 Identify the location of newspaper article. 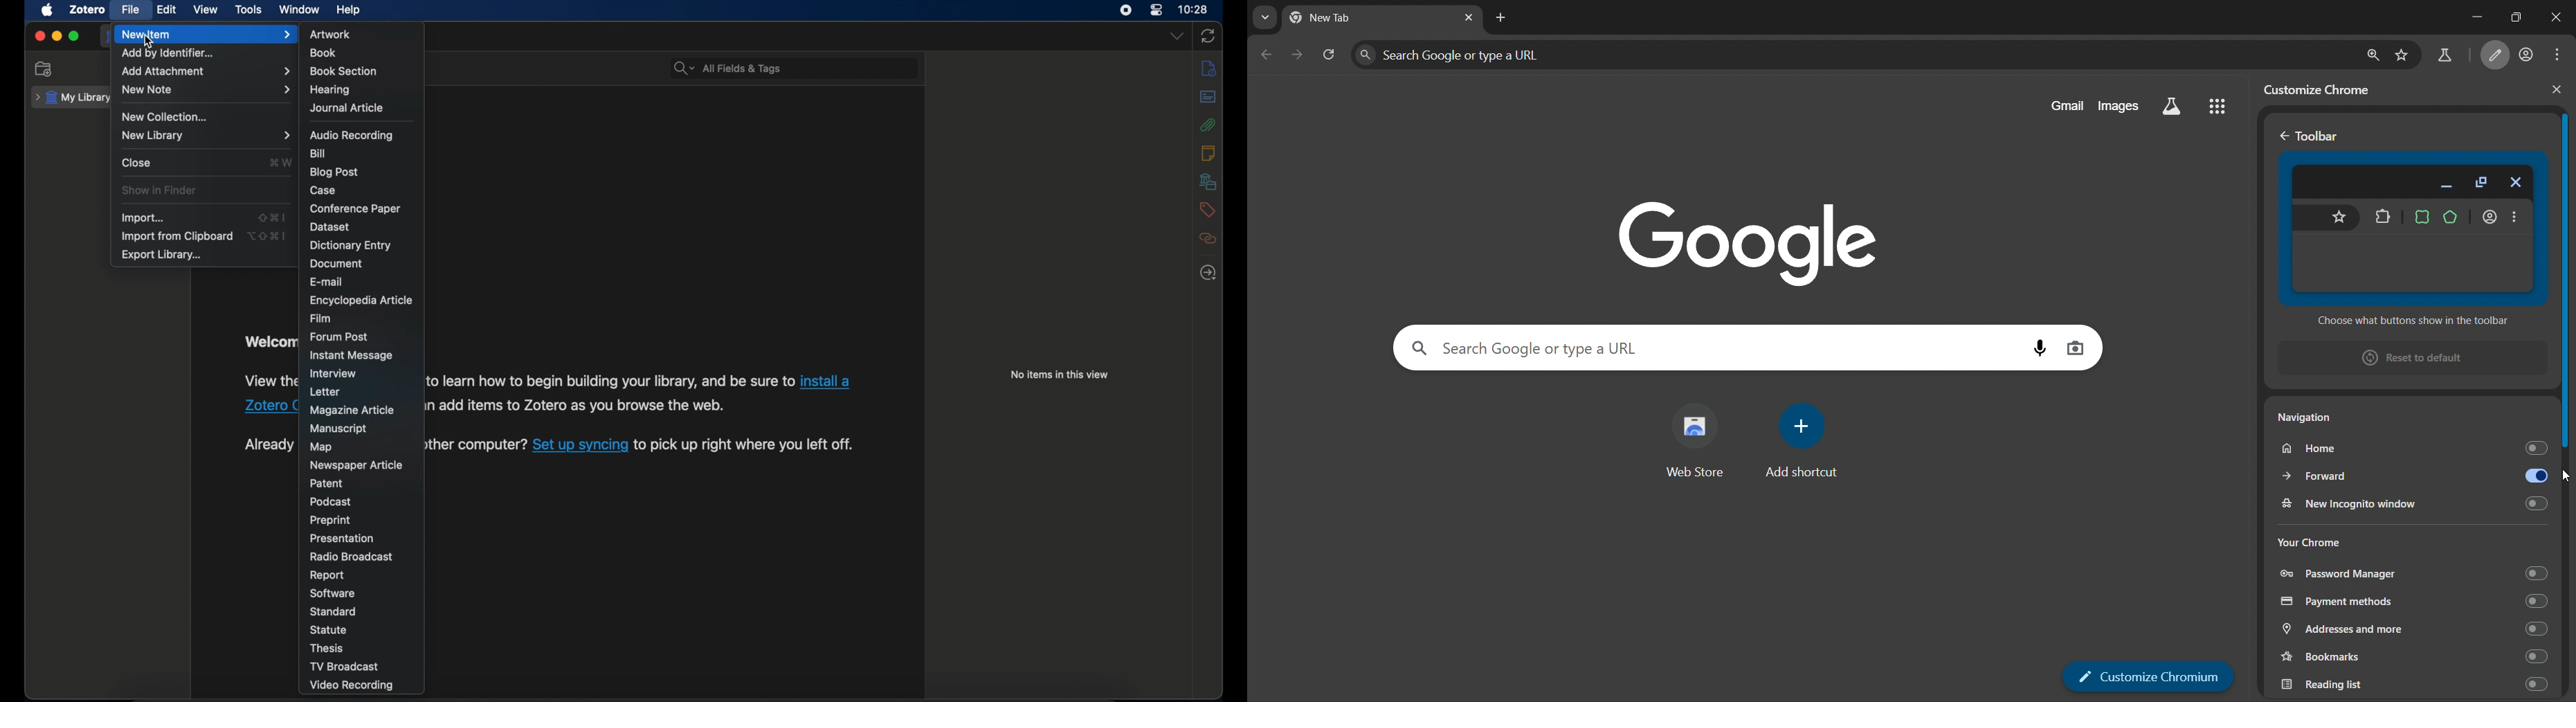
(356, 465).